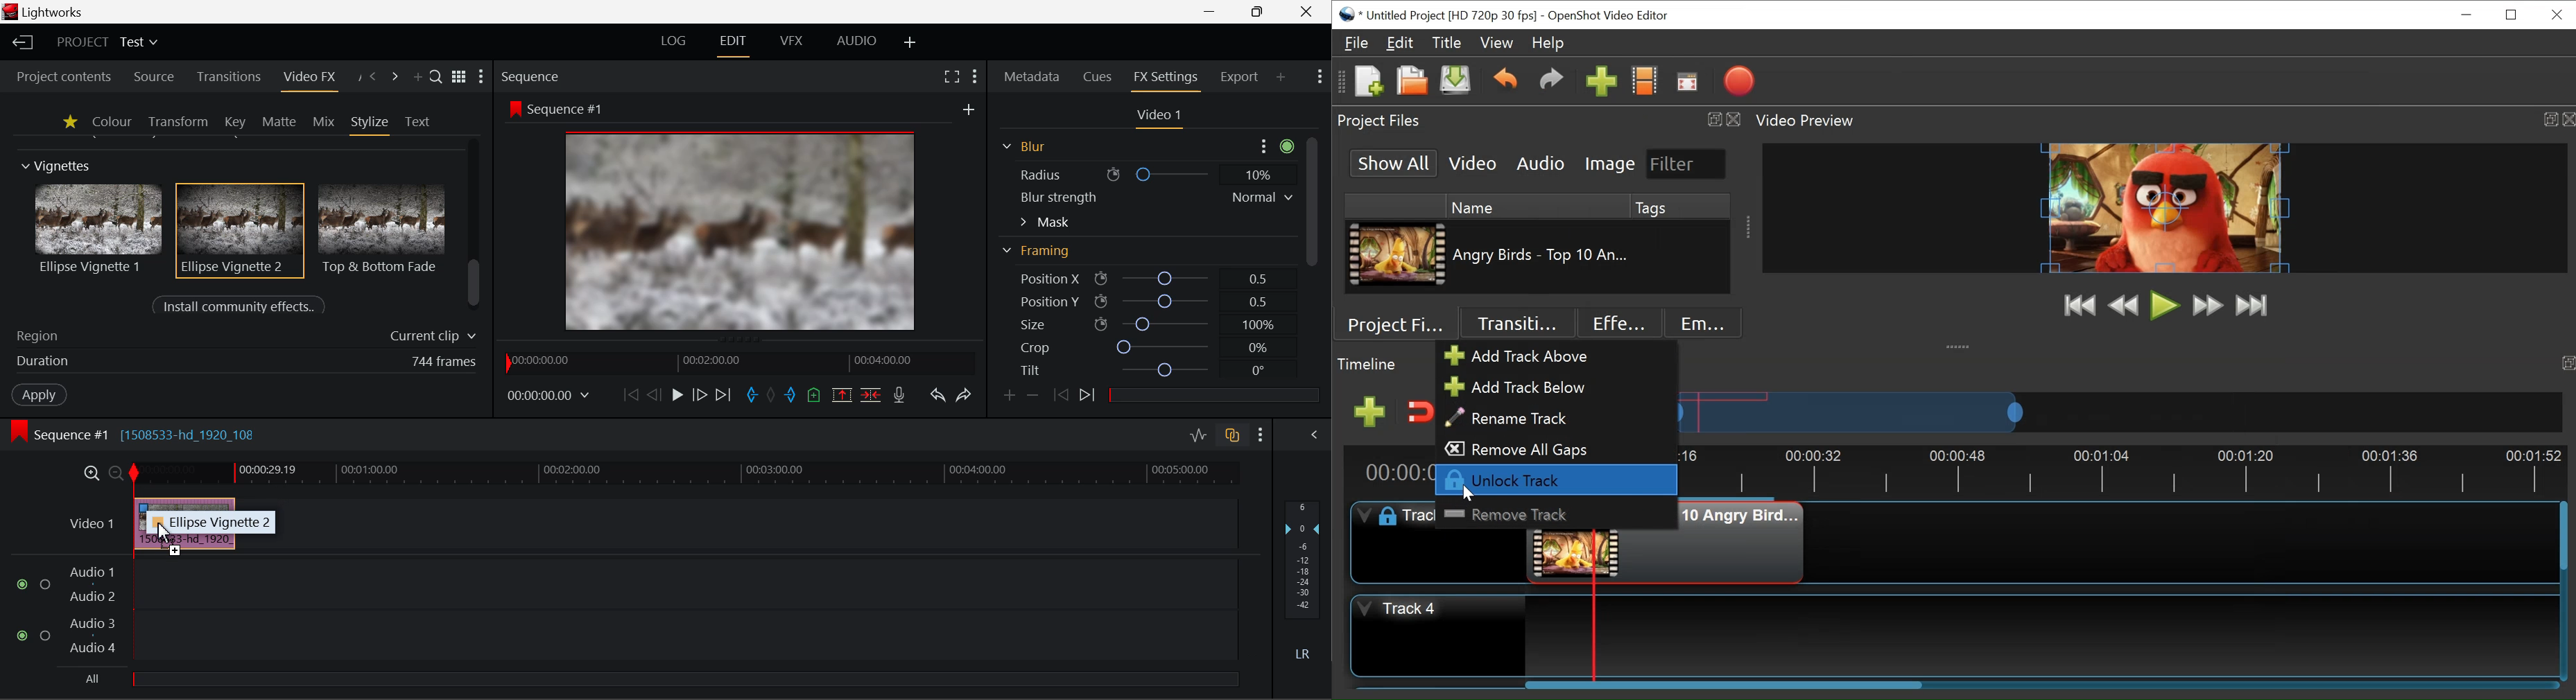 Image resolution: width=2576 pixels, height=700 pixels. I want to click on AUDIO Layout, so click(856, 42).